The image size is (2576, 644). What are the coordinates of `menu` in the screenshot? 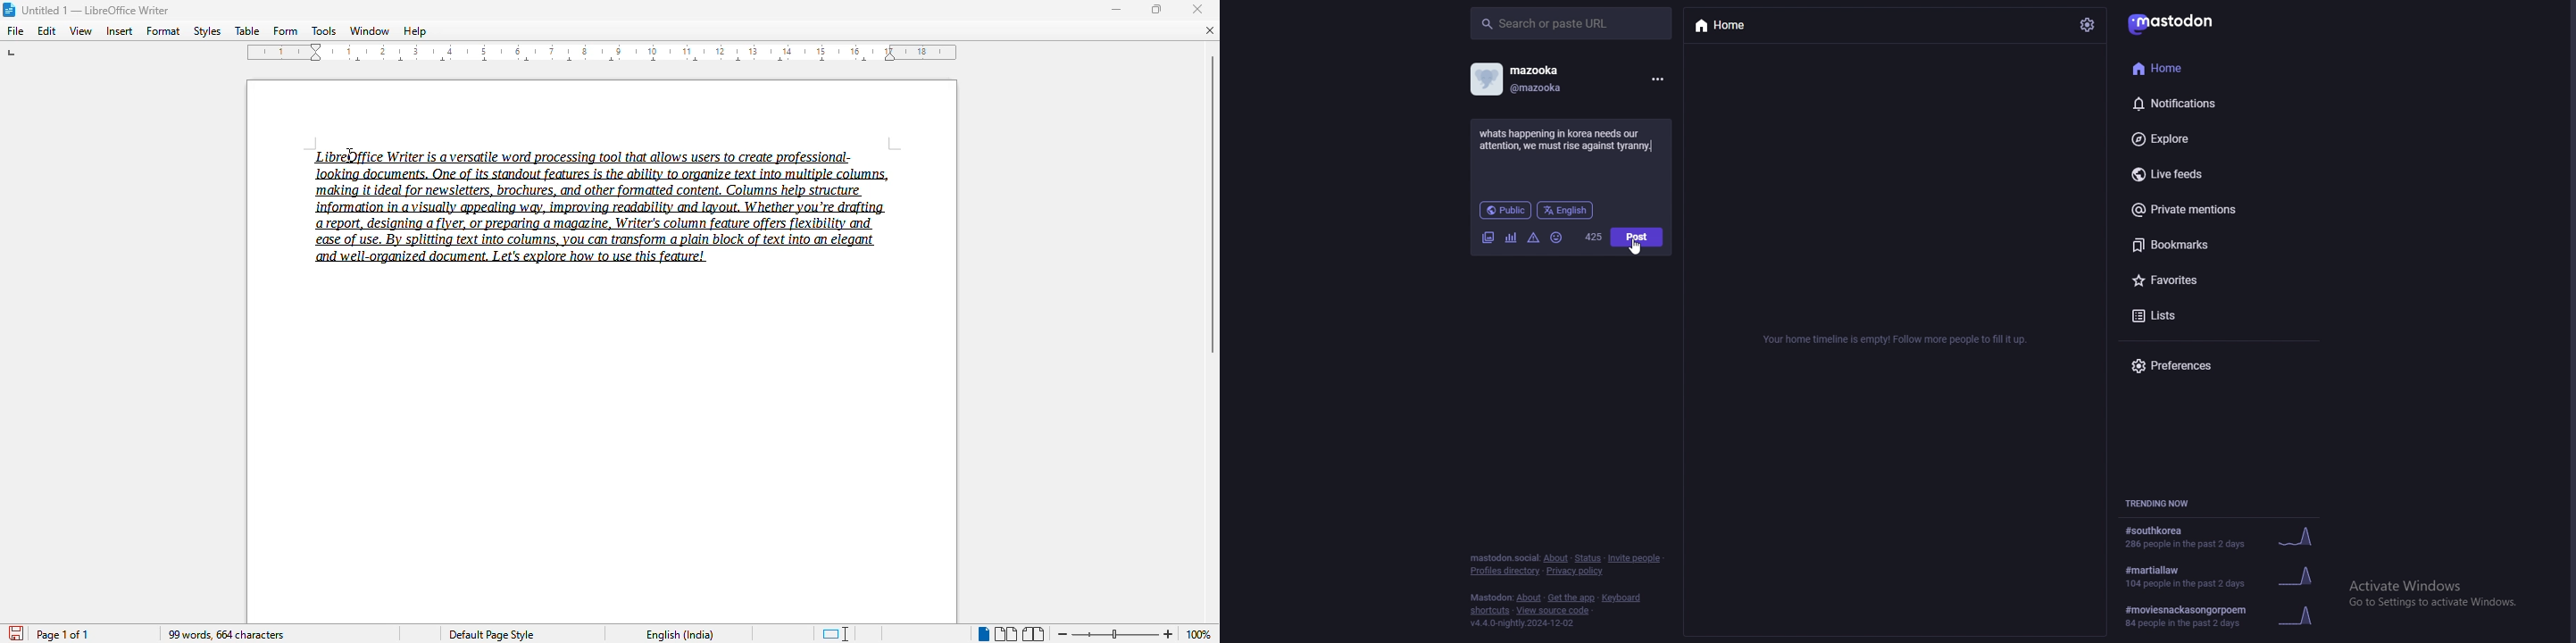 It's located at (1656, 80).